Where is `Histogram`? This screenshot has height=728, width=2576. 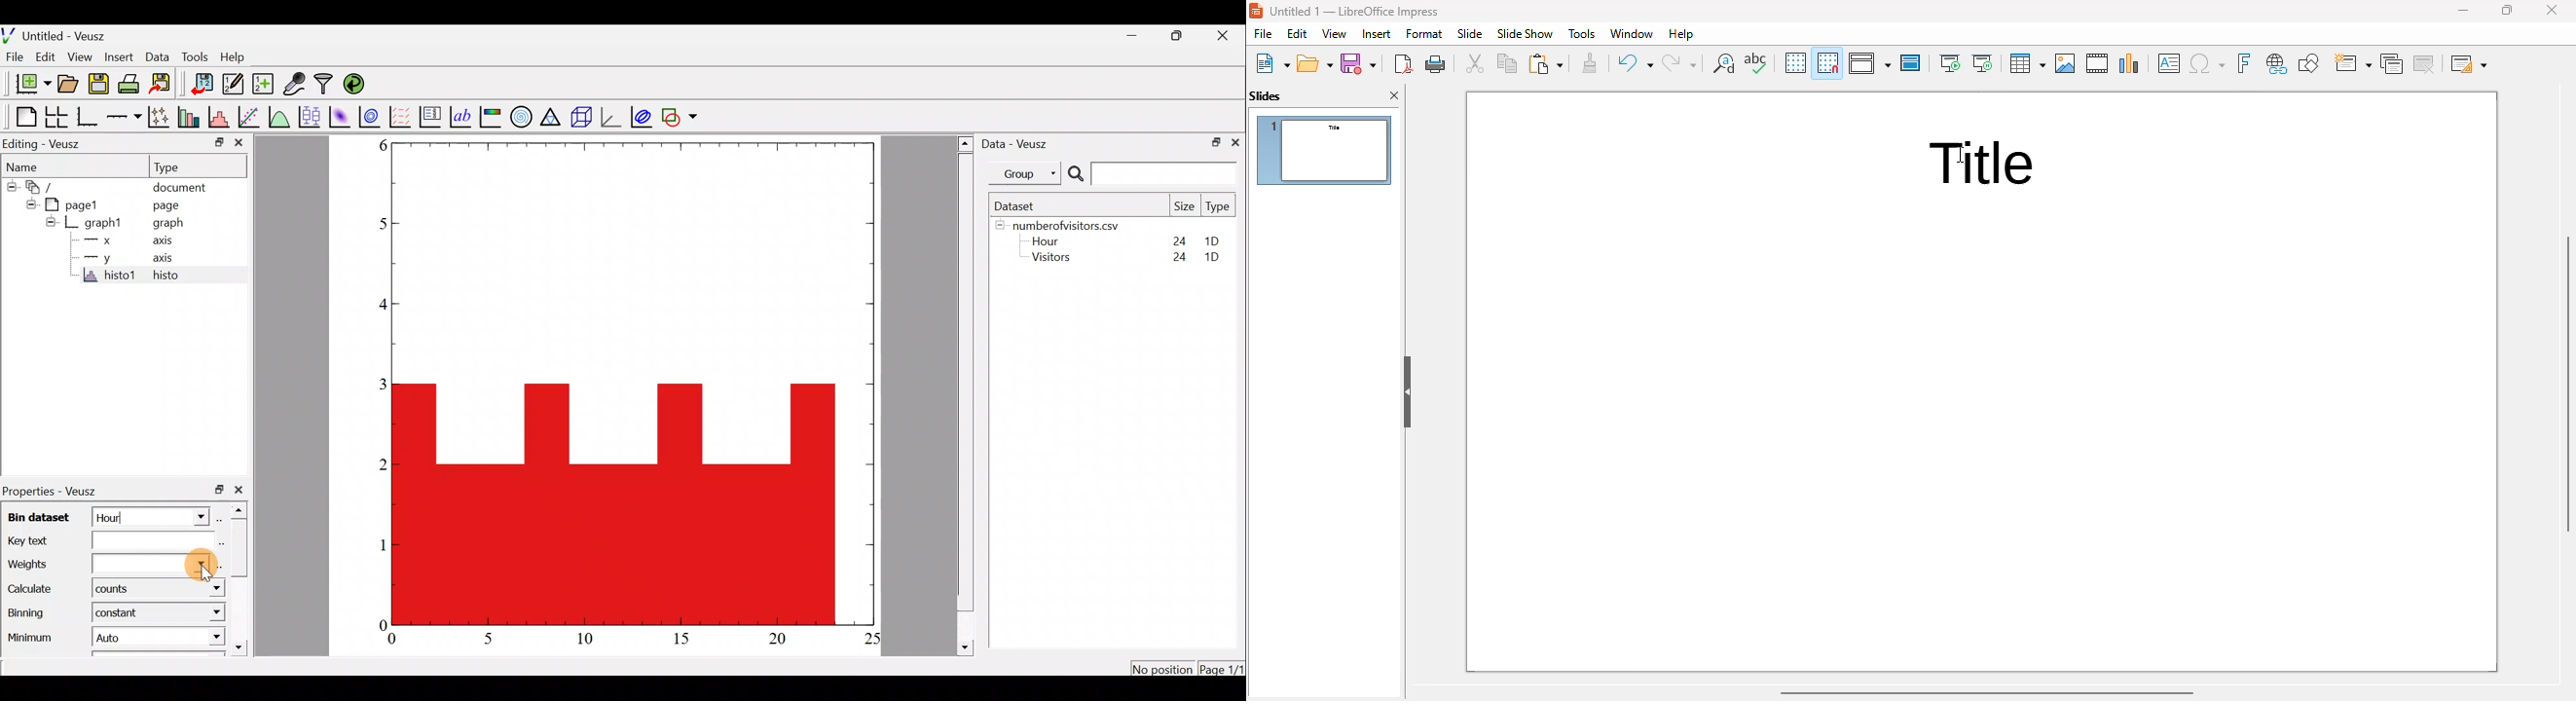
Histogram is located at coordinates (628, 464).